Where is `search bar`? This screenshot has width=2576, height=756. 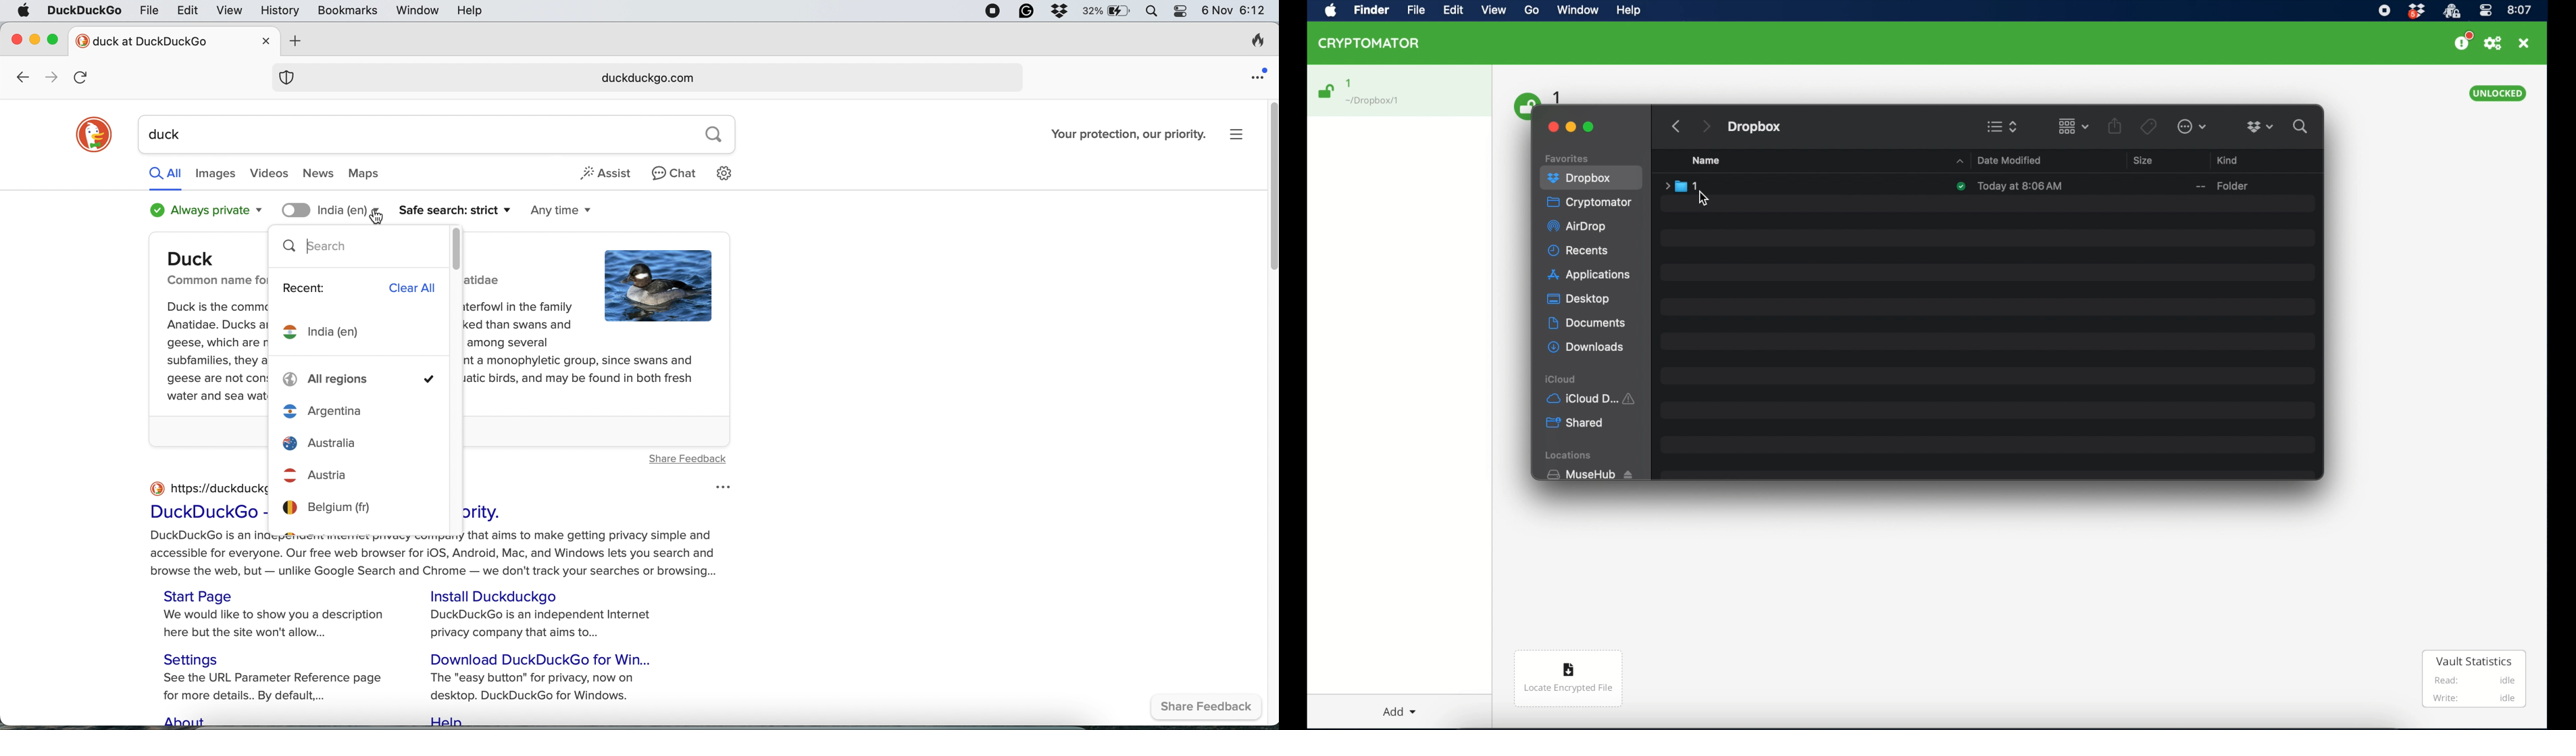
search bar is located at coordinates (356, 248).